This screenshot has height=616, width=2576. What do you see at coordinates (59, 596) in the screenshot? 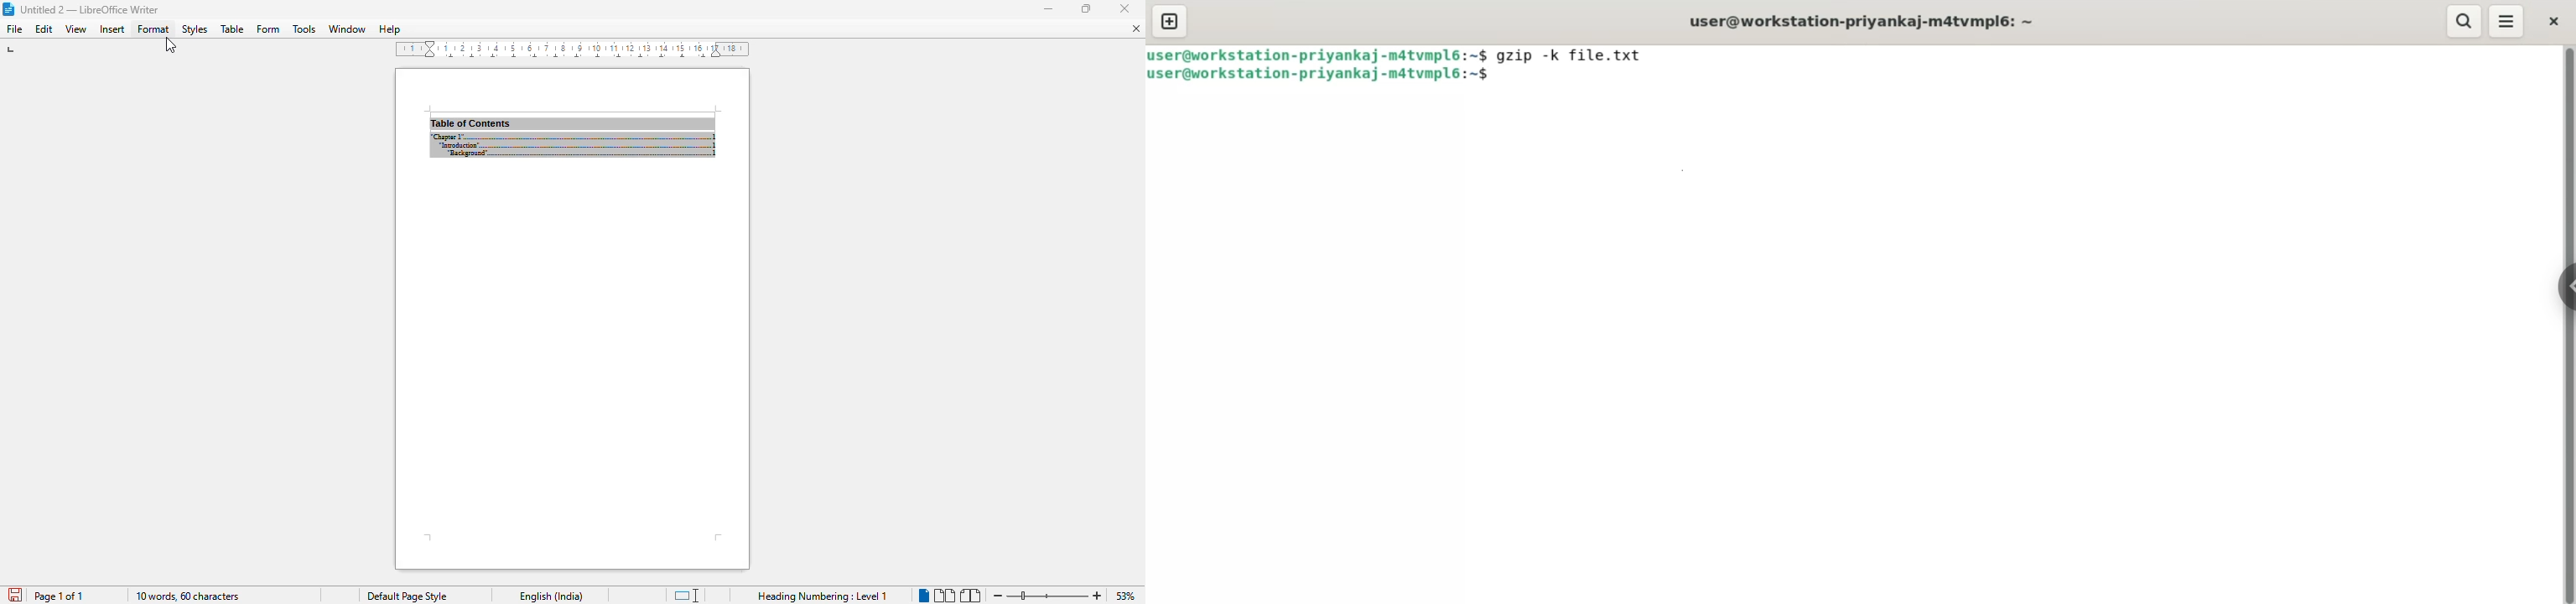
I see `page 1 of 1` at bounding box center [59, 596].